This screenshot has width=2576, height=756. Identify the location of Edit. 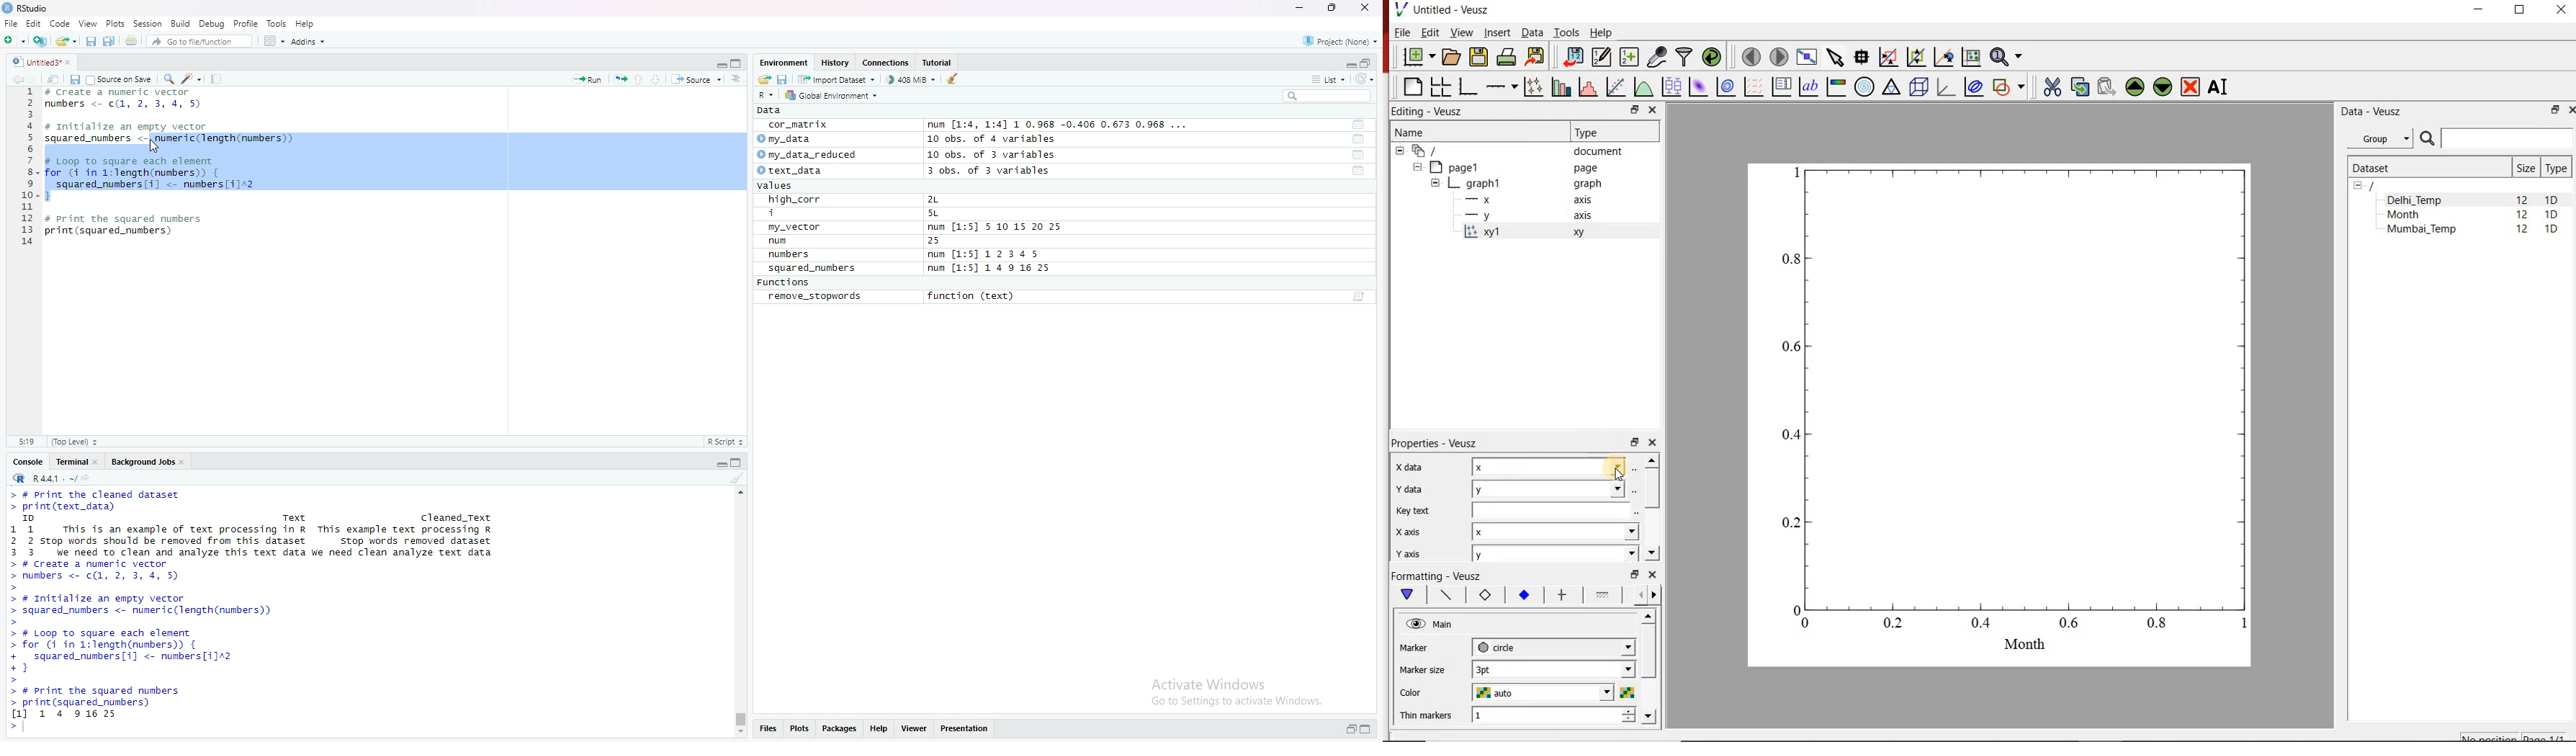
(33, 23).